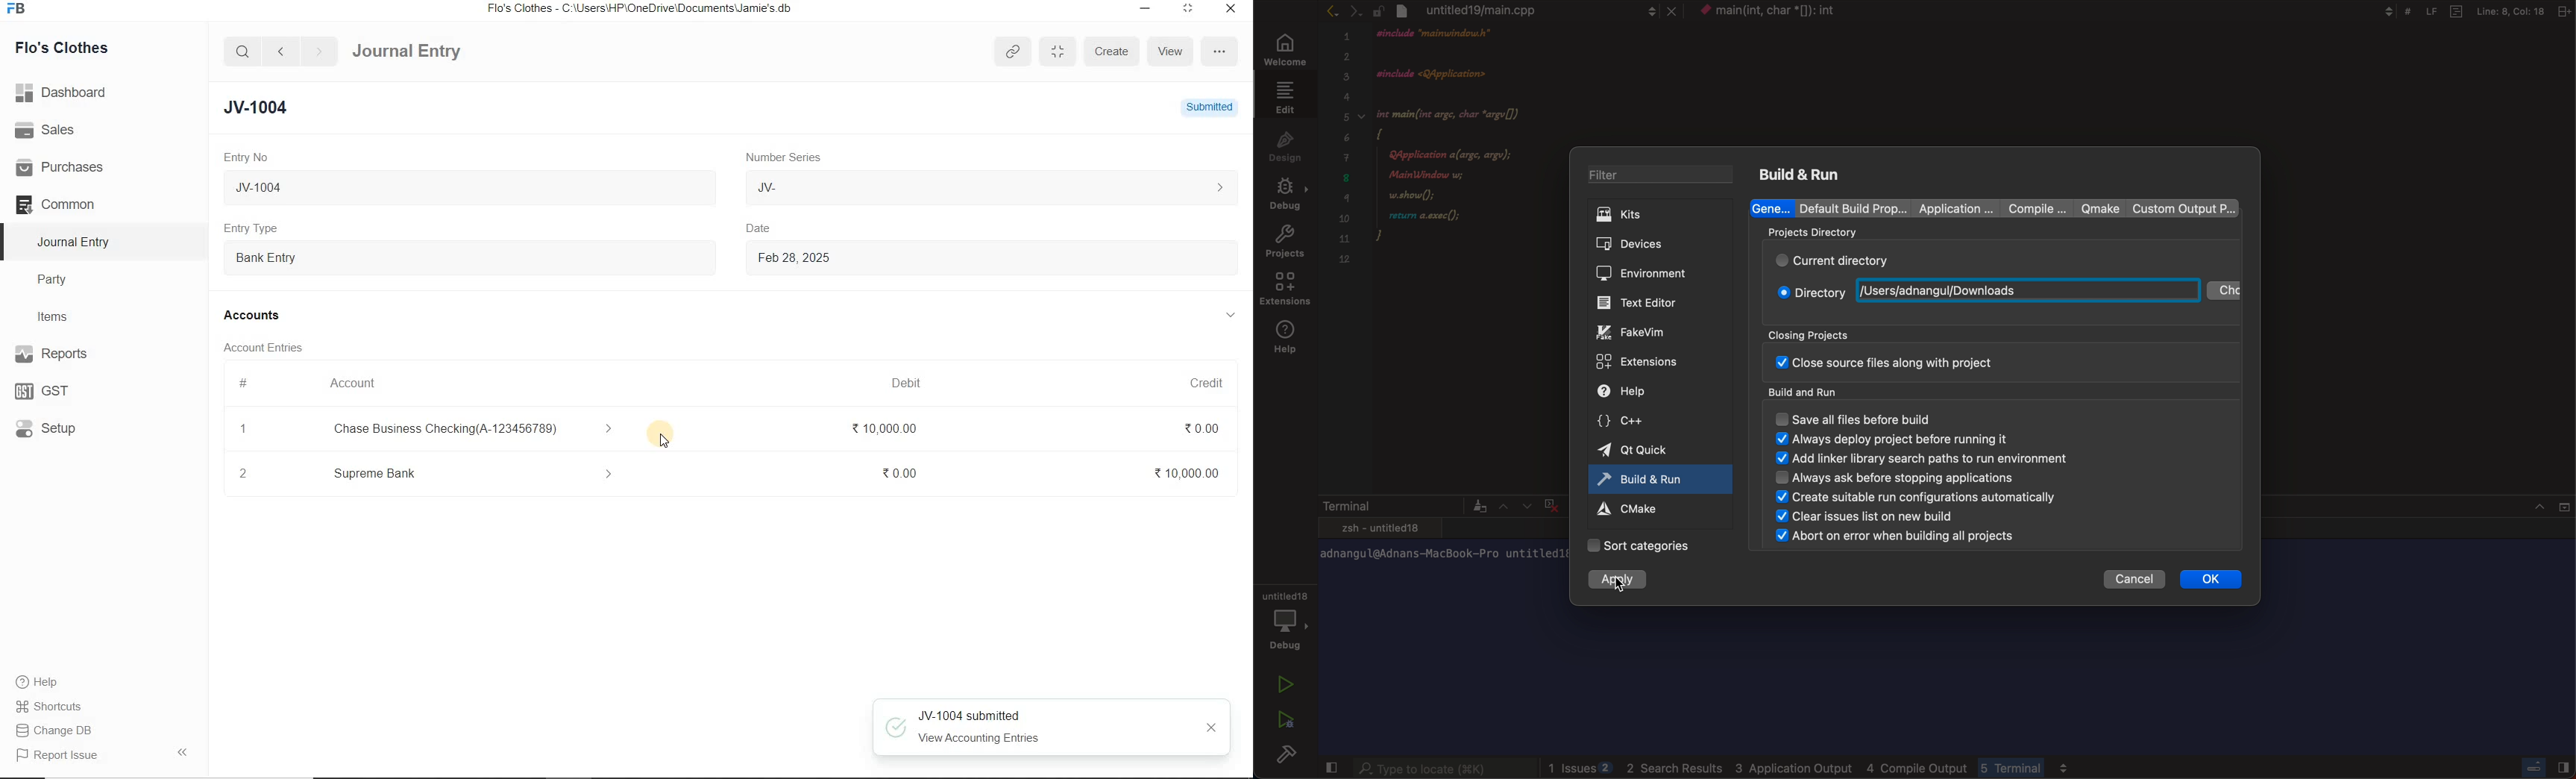 This screenshot has width=2576, height=784. What do you see at coordinates (479, 430) in the screenshot?
I see `Chase Business Checking(A-123456789)` at bounding box center [479, 430].